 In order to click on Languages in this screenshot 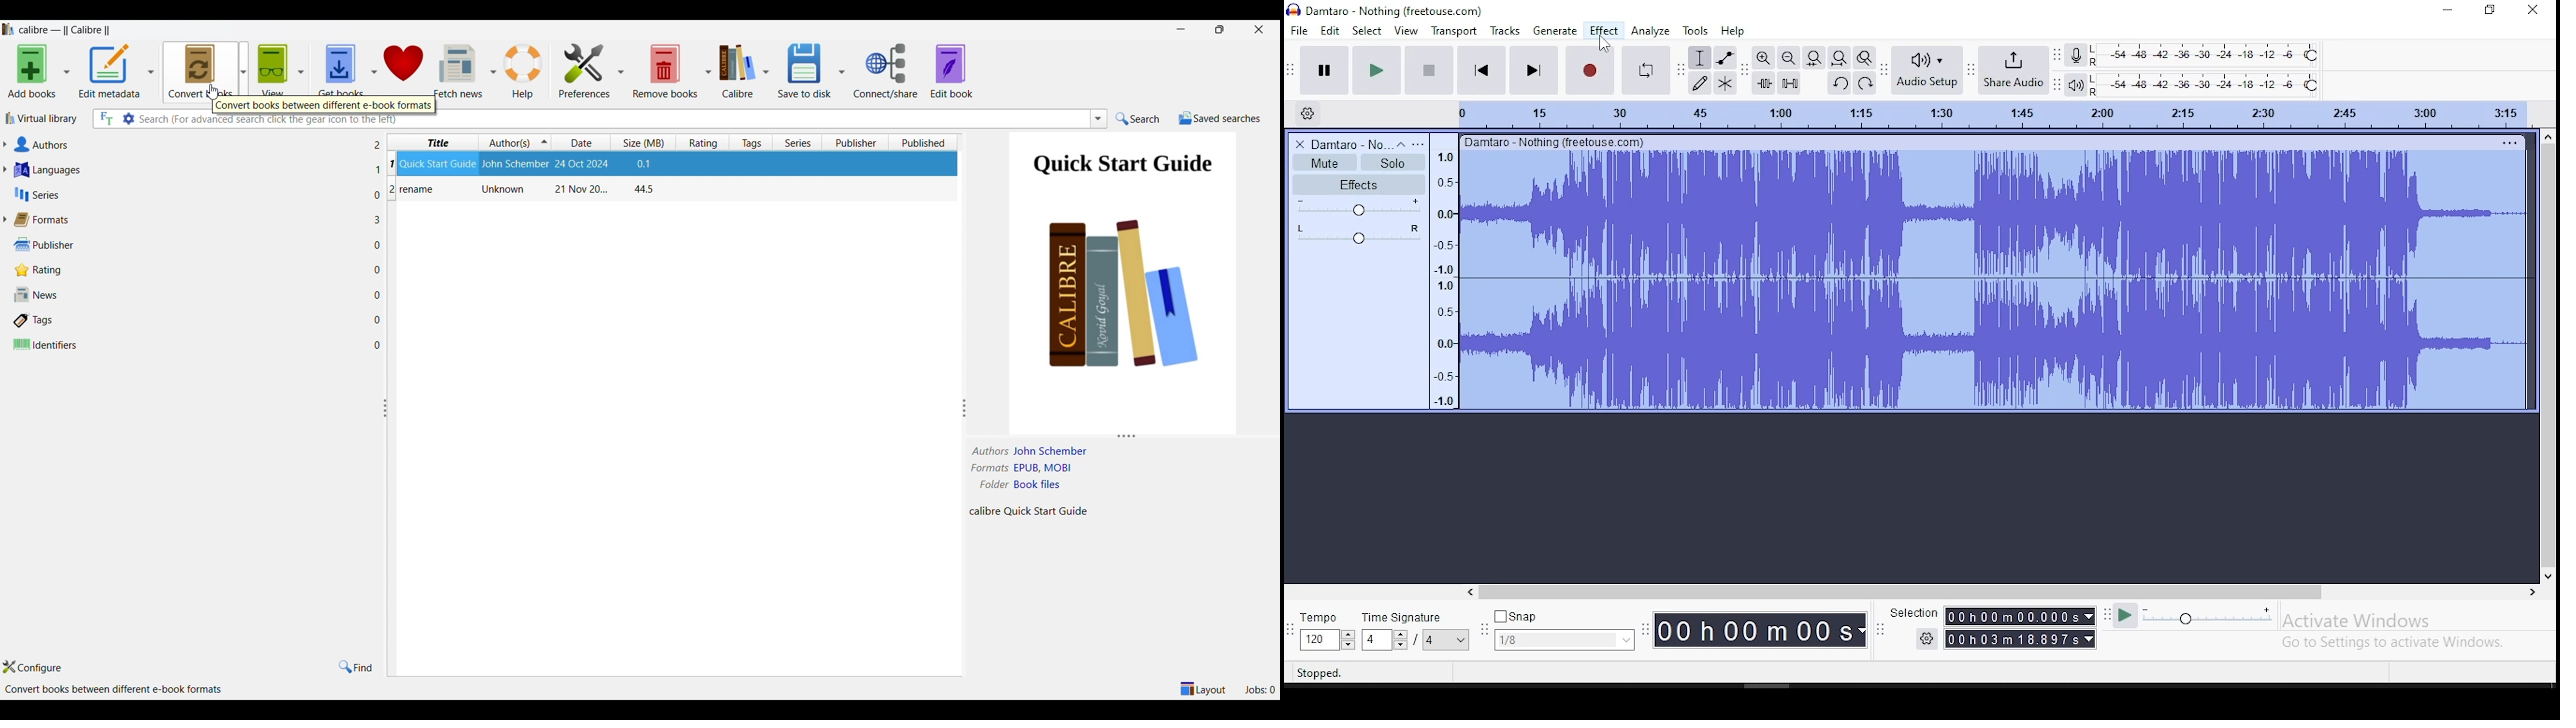, I will do `click(188, 170)`.